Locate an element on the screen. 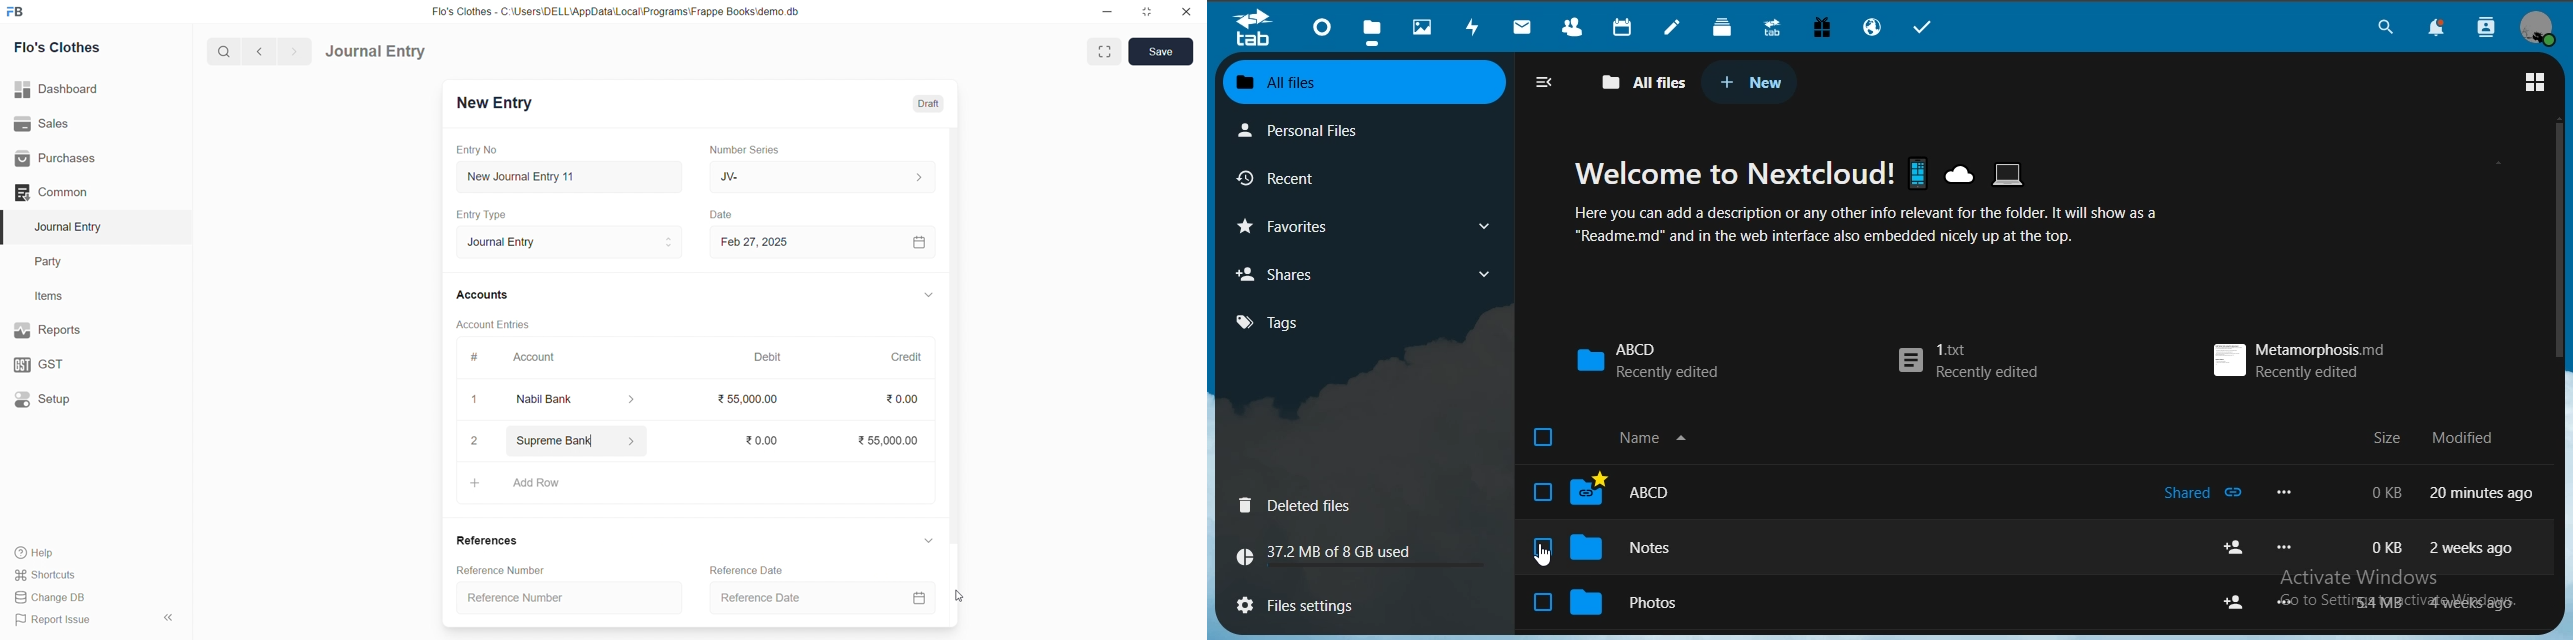 The height and width of the screenshot is (644, 2576). collapse sidebar is located at coordinates (170, 617).